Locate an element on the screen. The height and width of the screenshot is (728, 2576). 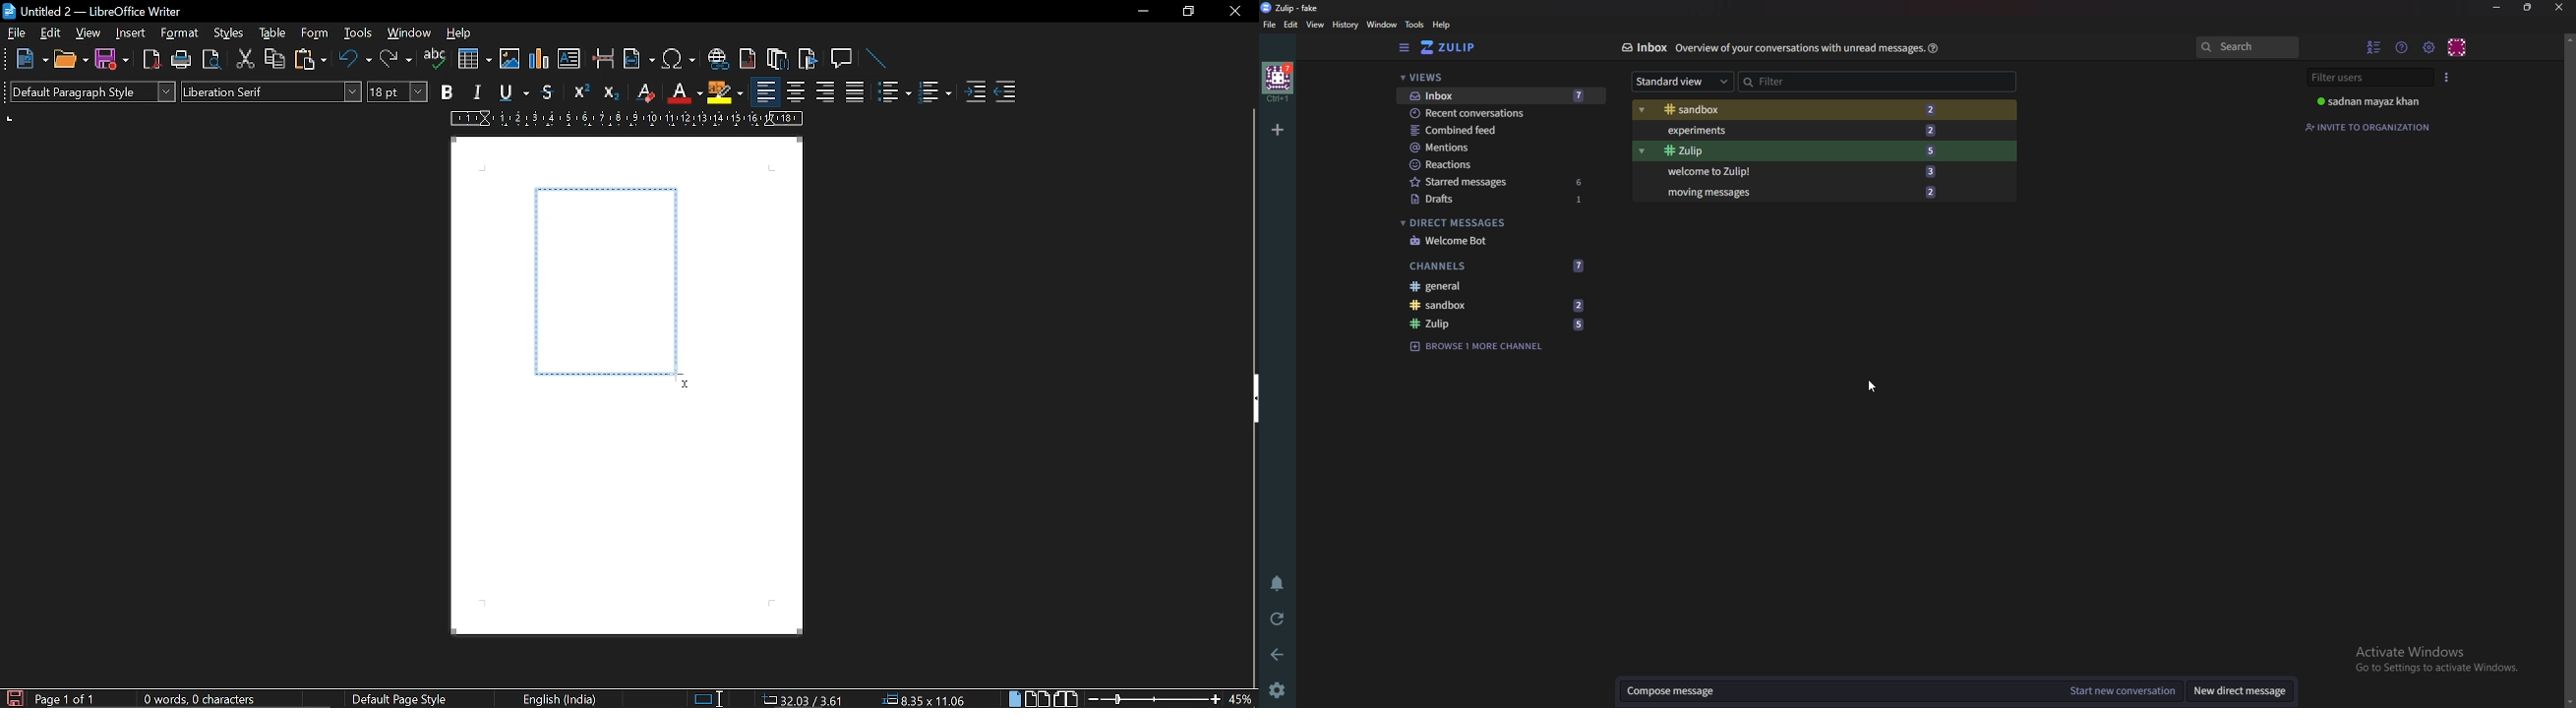
shape is located at coordinates (606, 280).